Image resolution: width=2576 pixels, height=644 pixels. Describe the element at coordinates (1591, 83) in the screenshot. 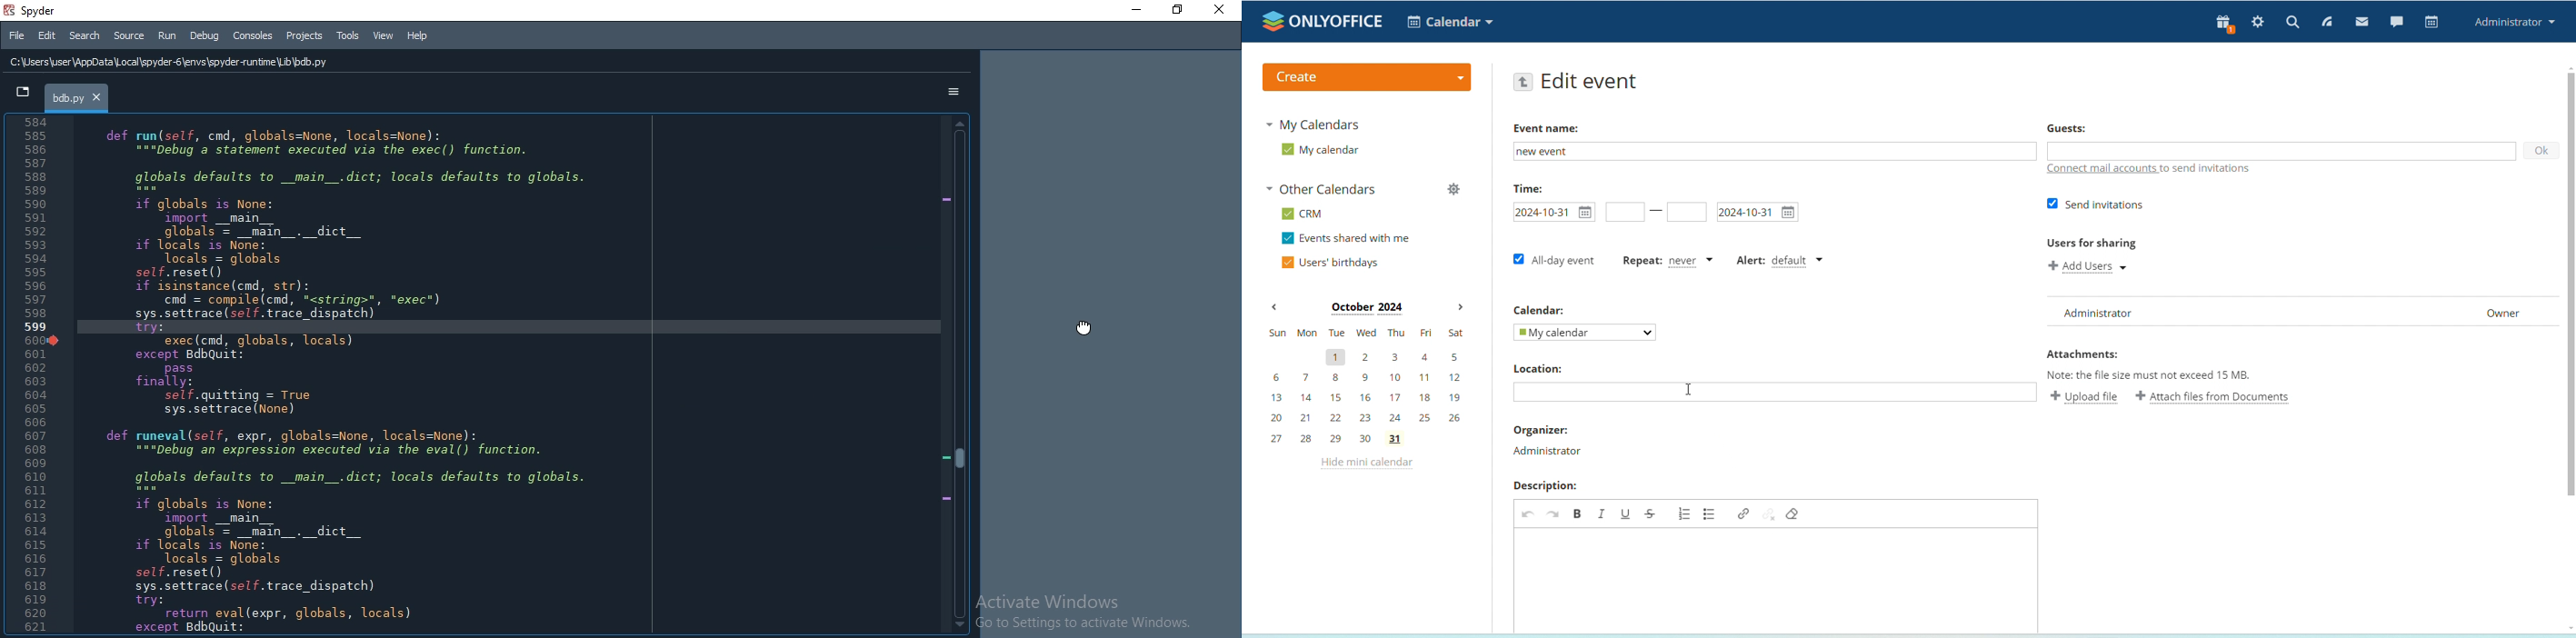

I see `edit event` at that location.